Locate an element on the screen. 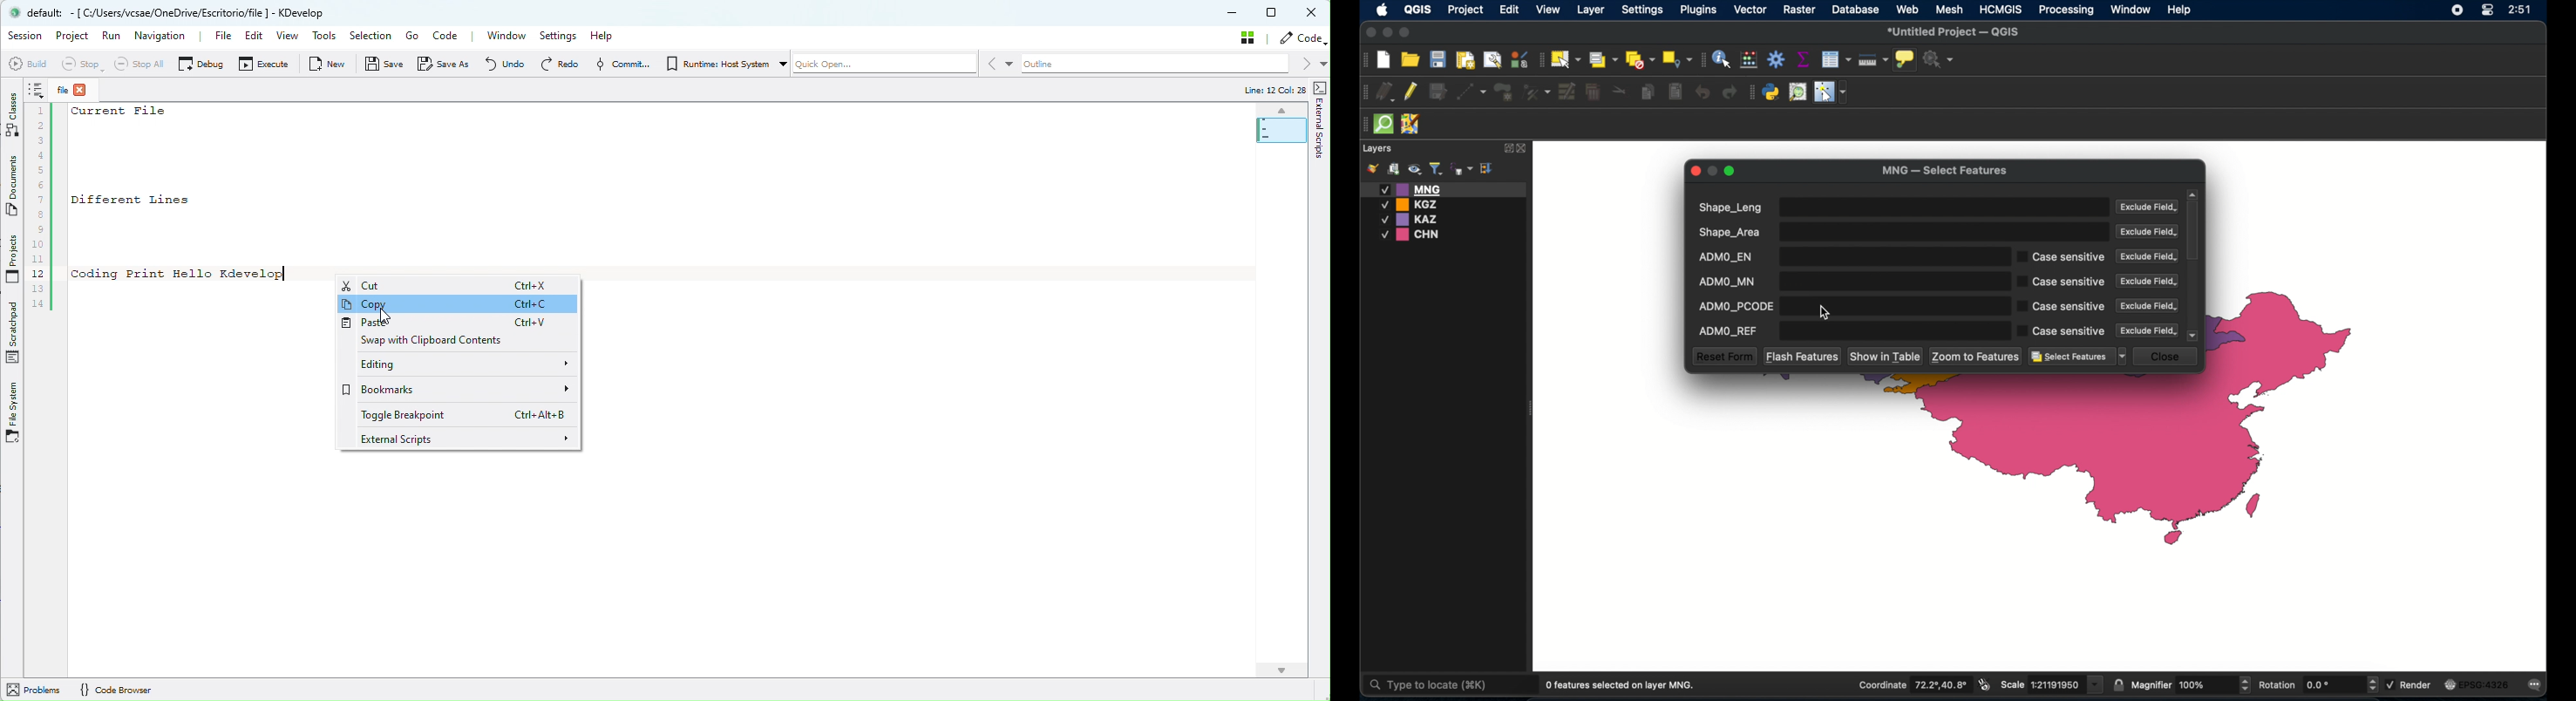 This screenshot has width=2576, height=728. undo is located at coordinates (1701, 93).